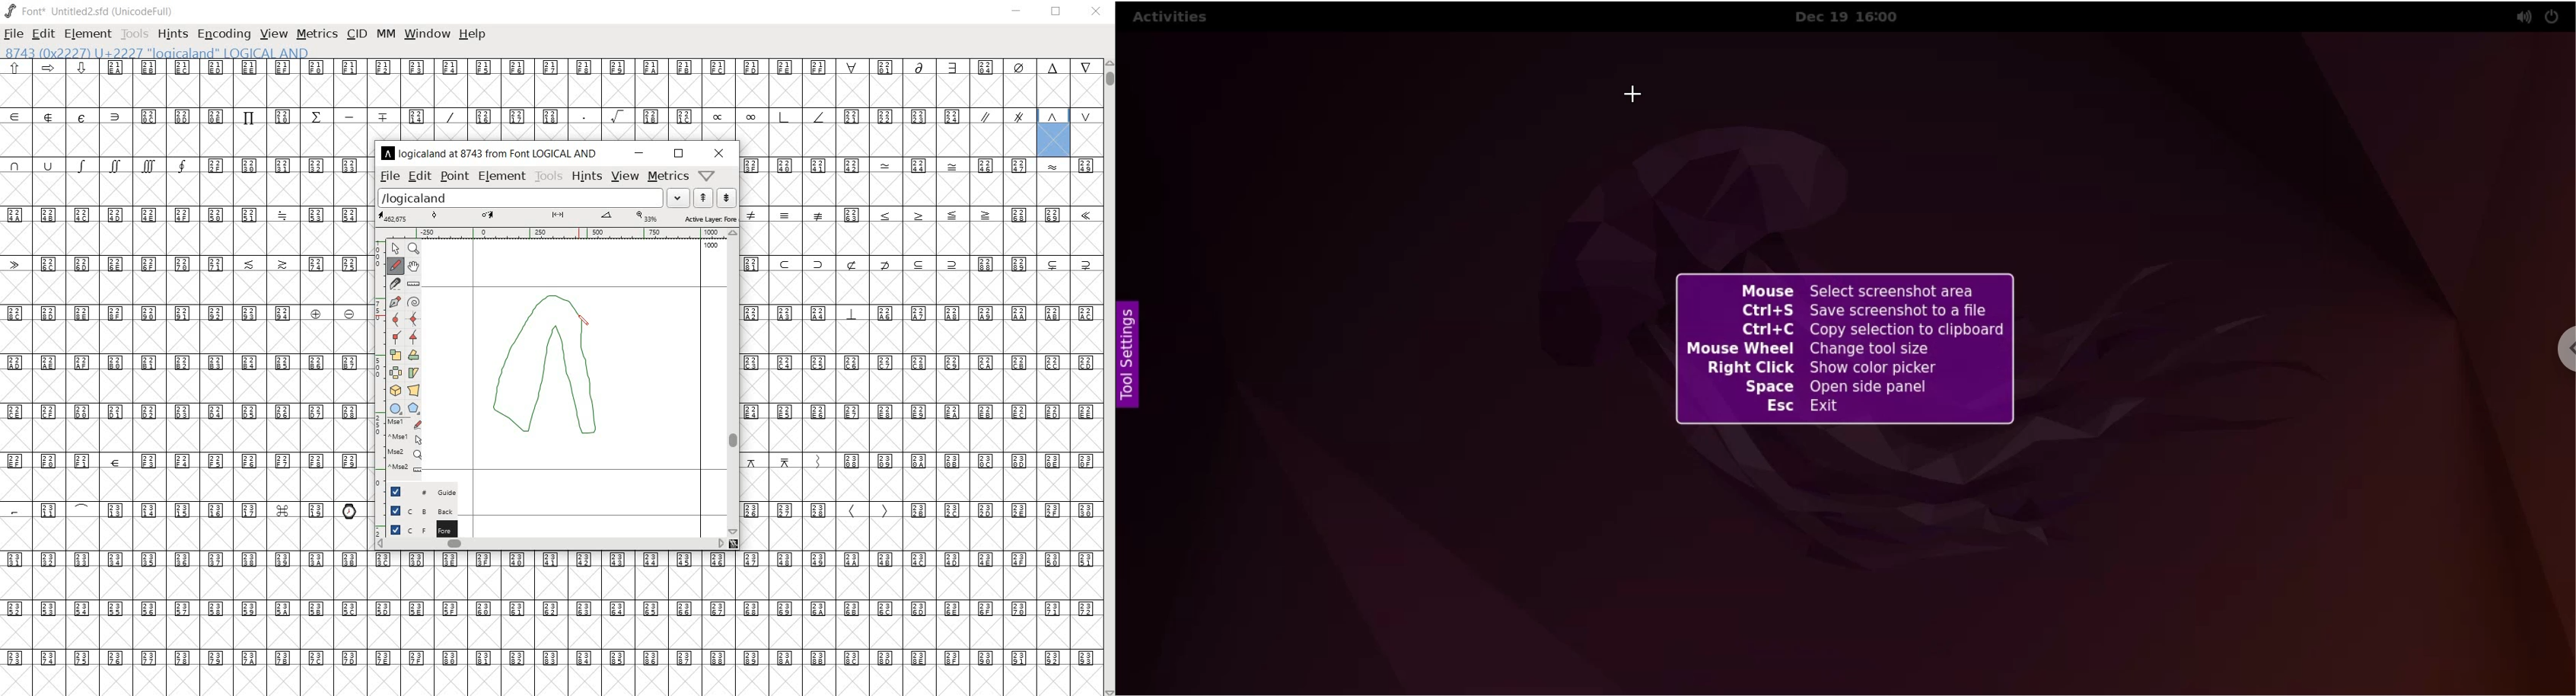  I want to click on foreground, so click(417, 529).